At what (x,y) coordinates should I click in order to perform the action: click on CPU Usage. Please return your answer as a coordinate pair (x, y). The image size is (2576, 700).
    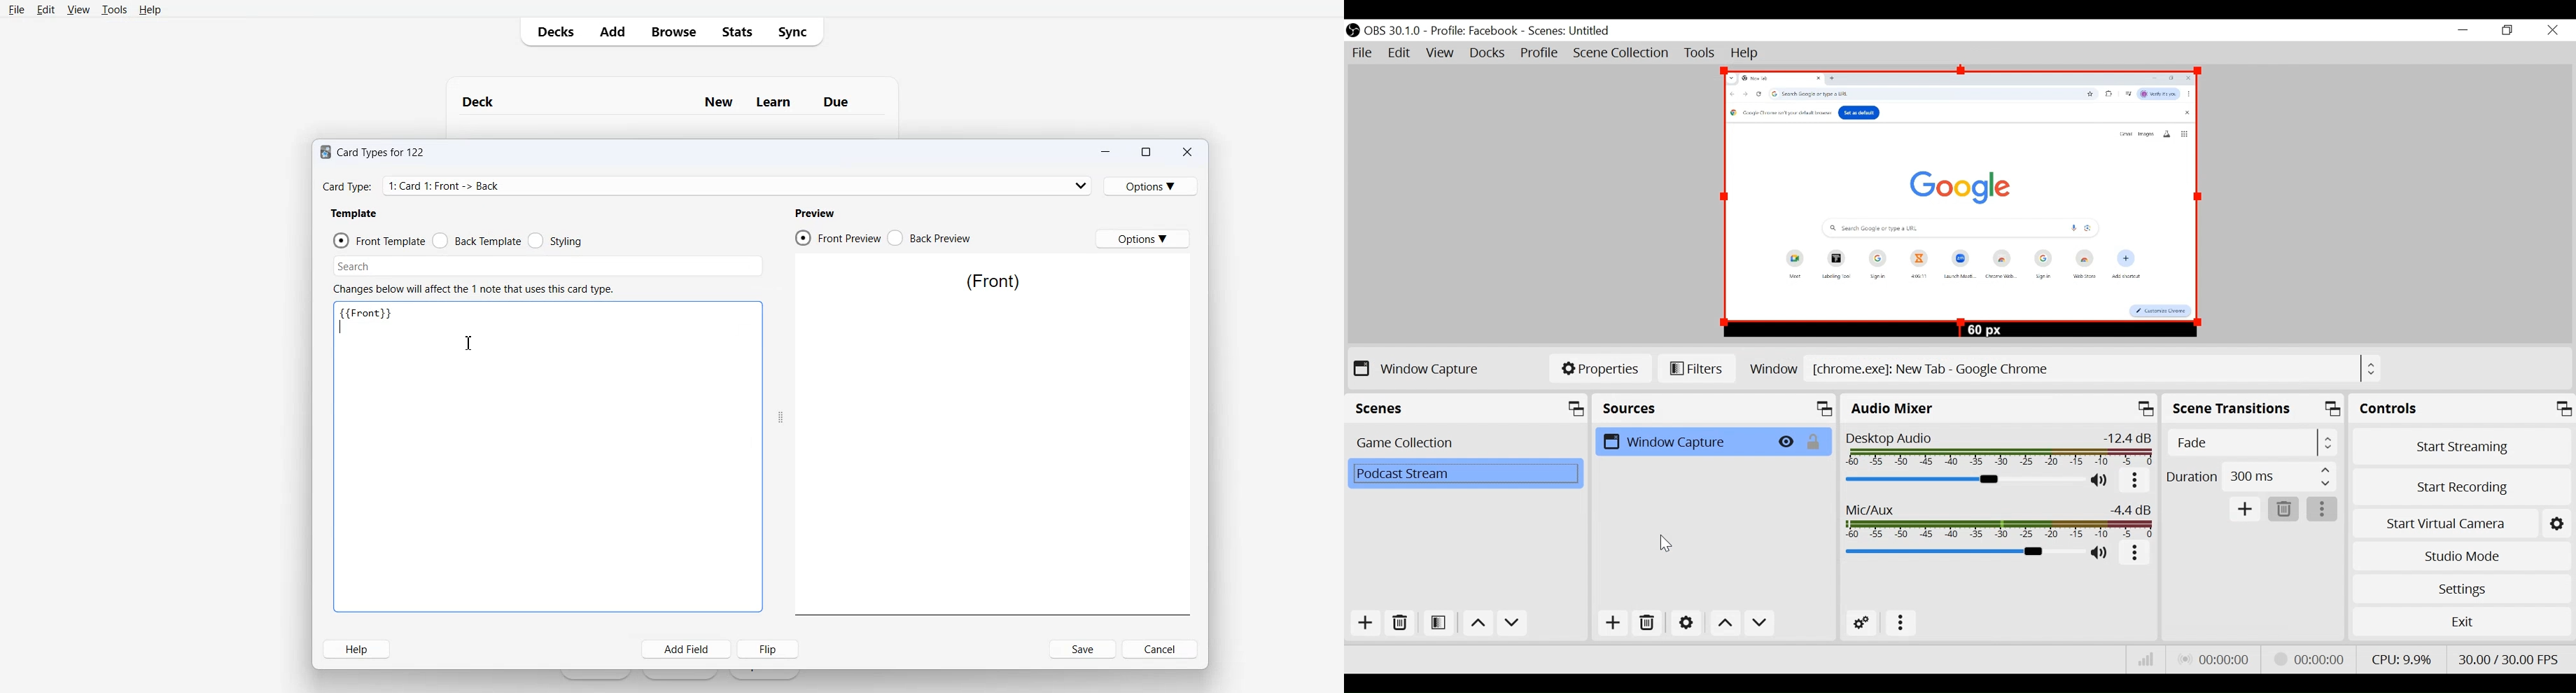
    Looking at the image, I should click on (2401, 660).